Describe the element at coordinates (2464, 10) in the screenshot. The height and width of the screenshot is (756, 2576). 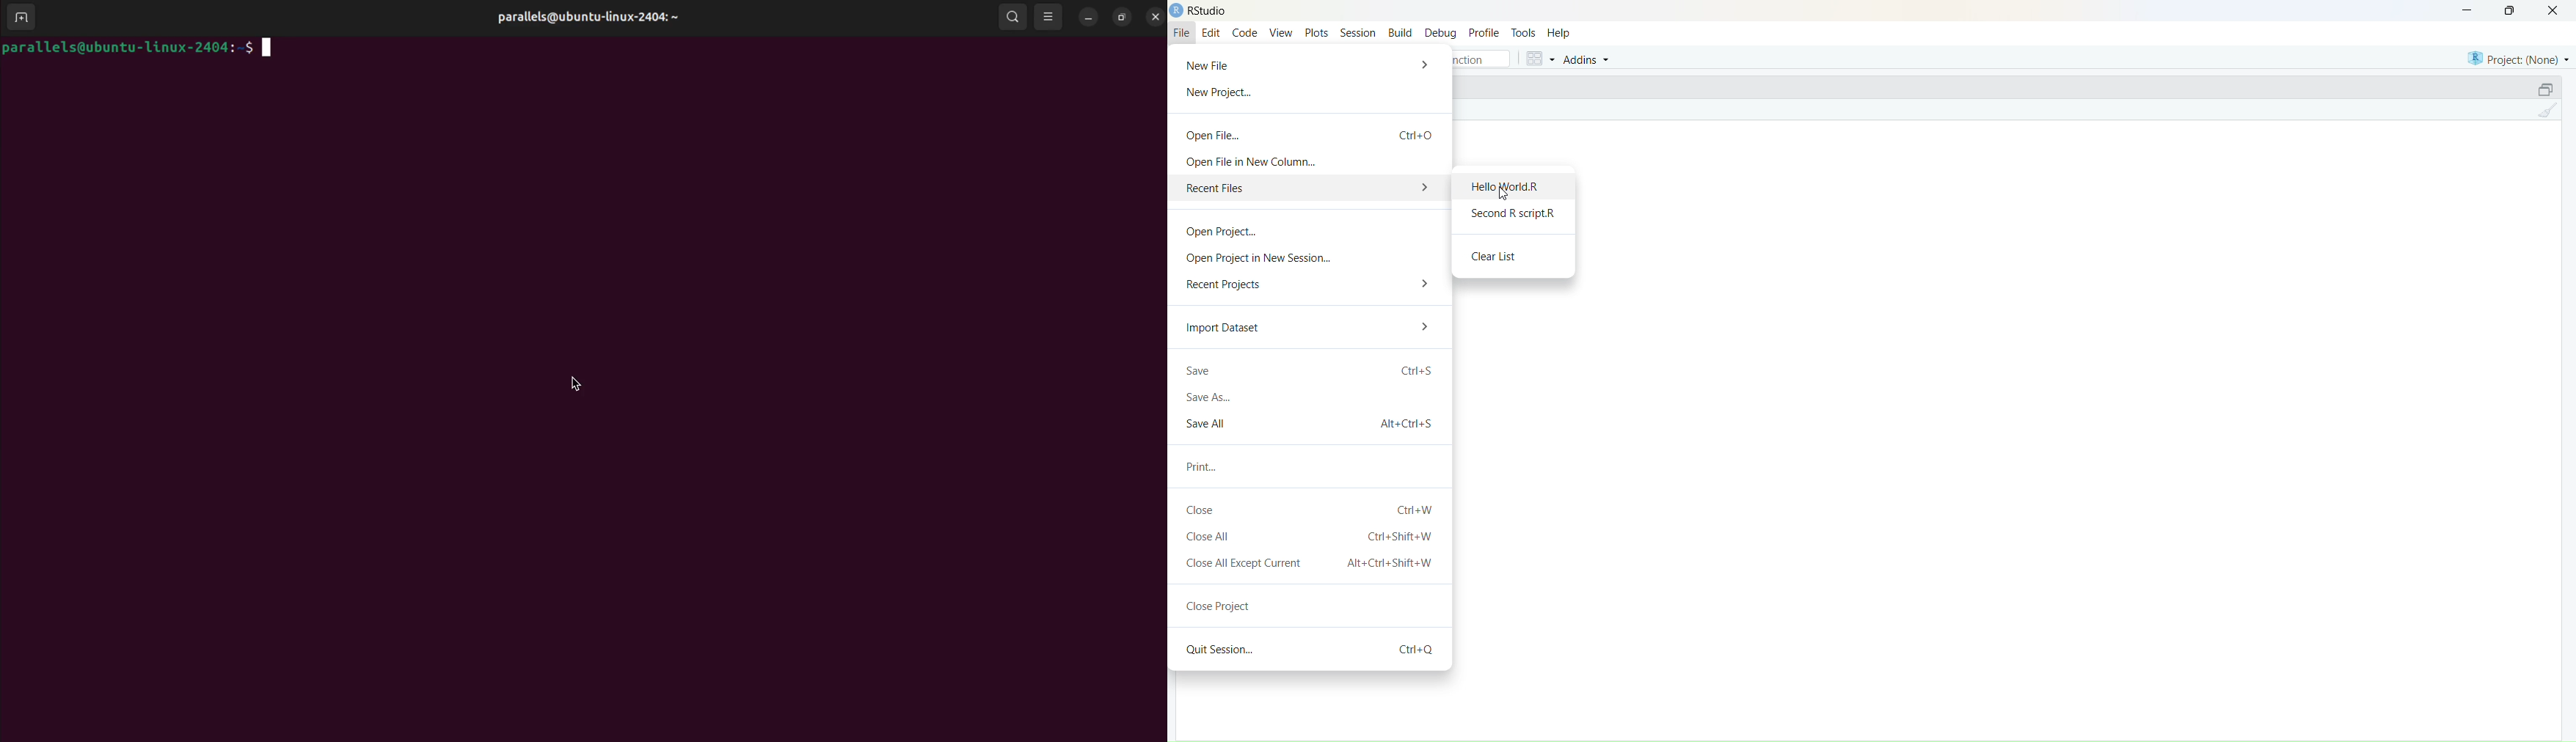
I see `Minimize` at that location.